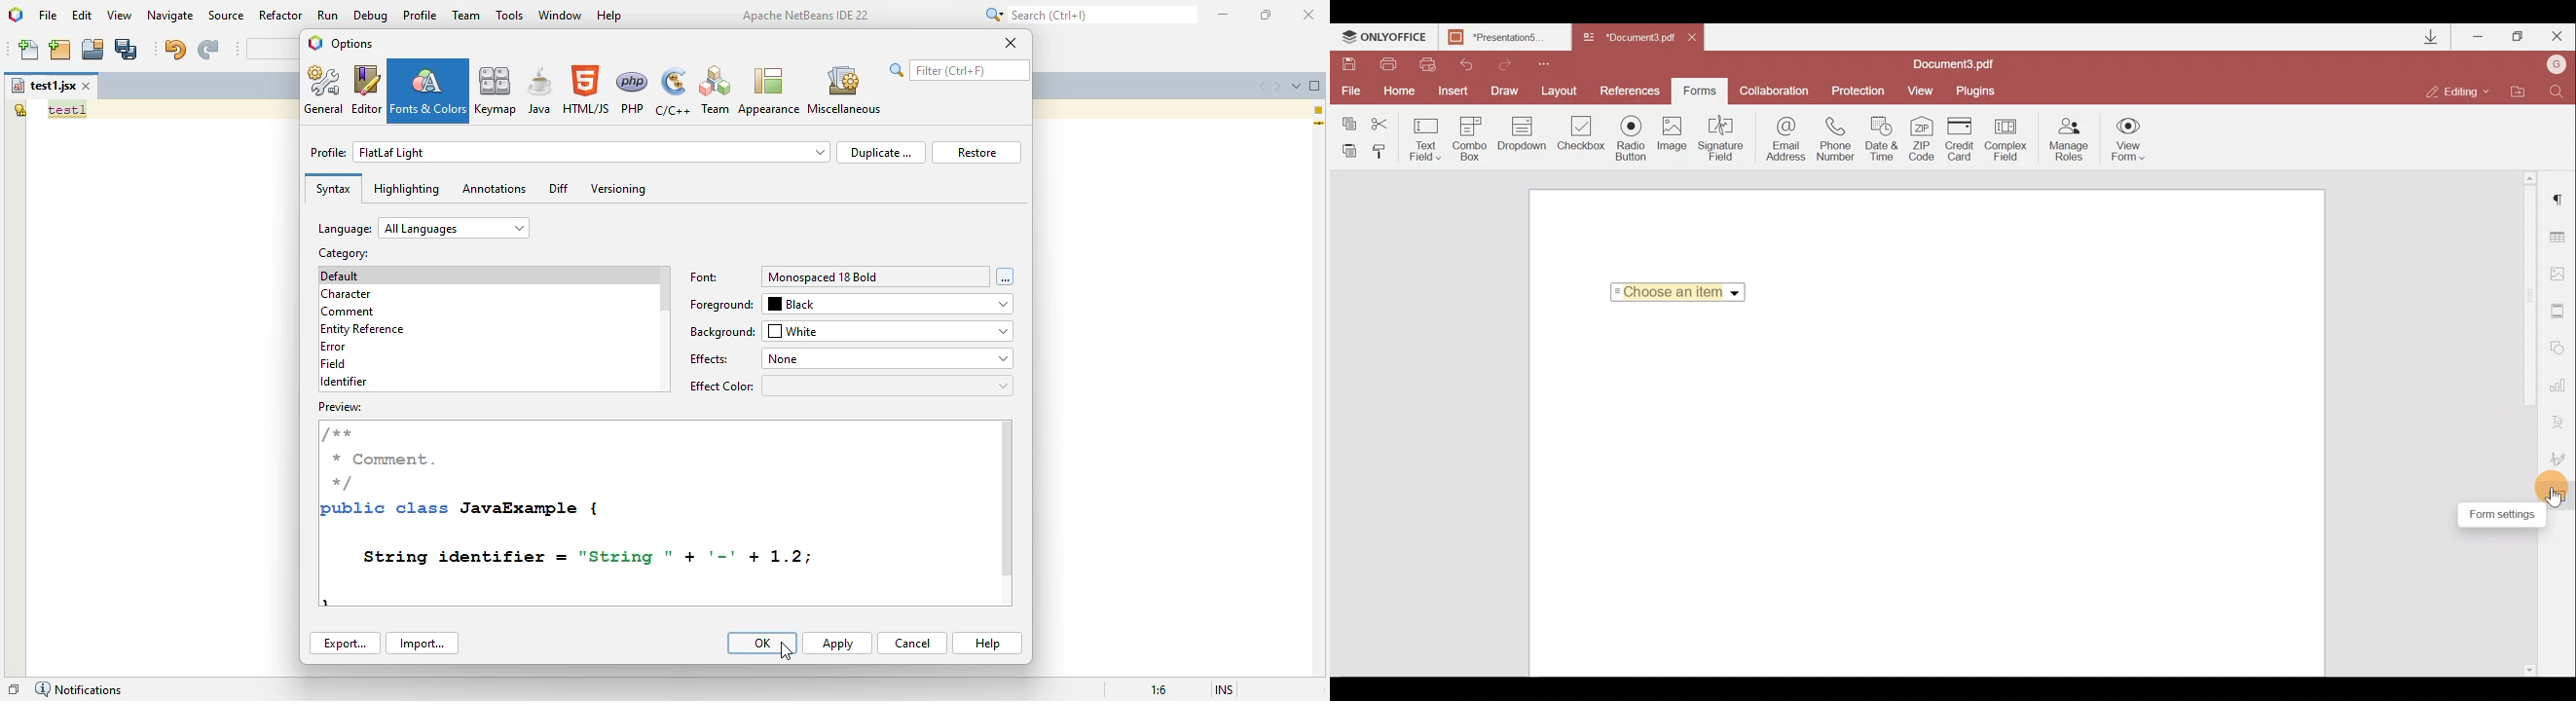 This screenshot has height=728, width=2576. Describe the element at coordinates (1673, 140) in the screenshot. I see `Image` at that location.